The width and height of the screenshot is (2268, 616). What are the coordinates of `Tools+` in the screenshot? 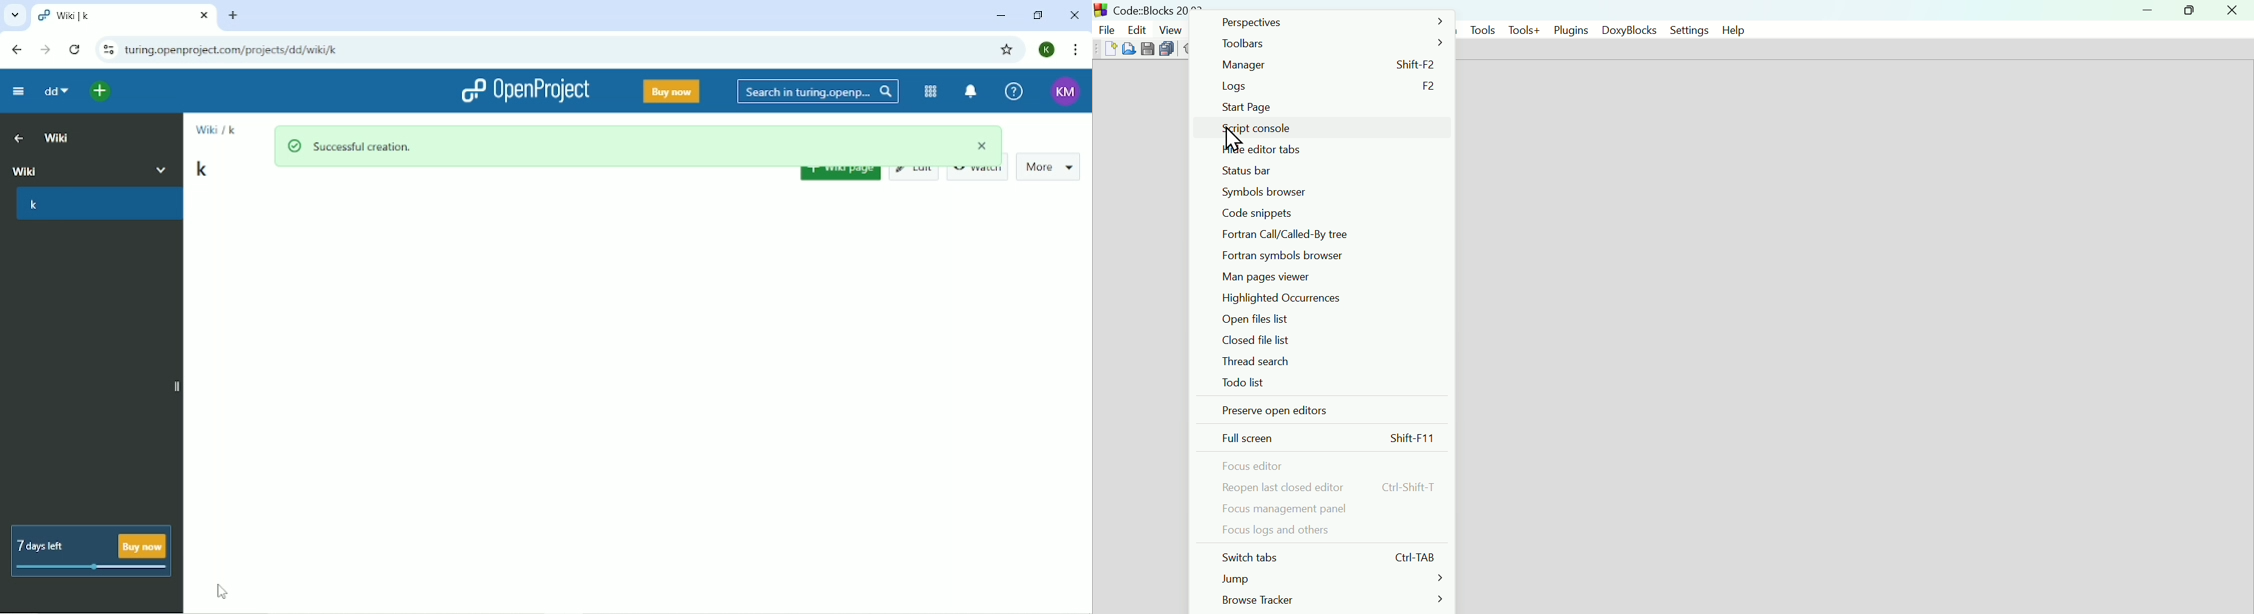 It's located at (1524, 30).